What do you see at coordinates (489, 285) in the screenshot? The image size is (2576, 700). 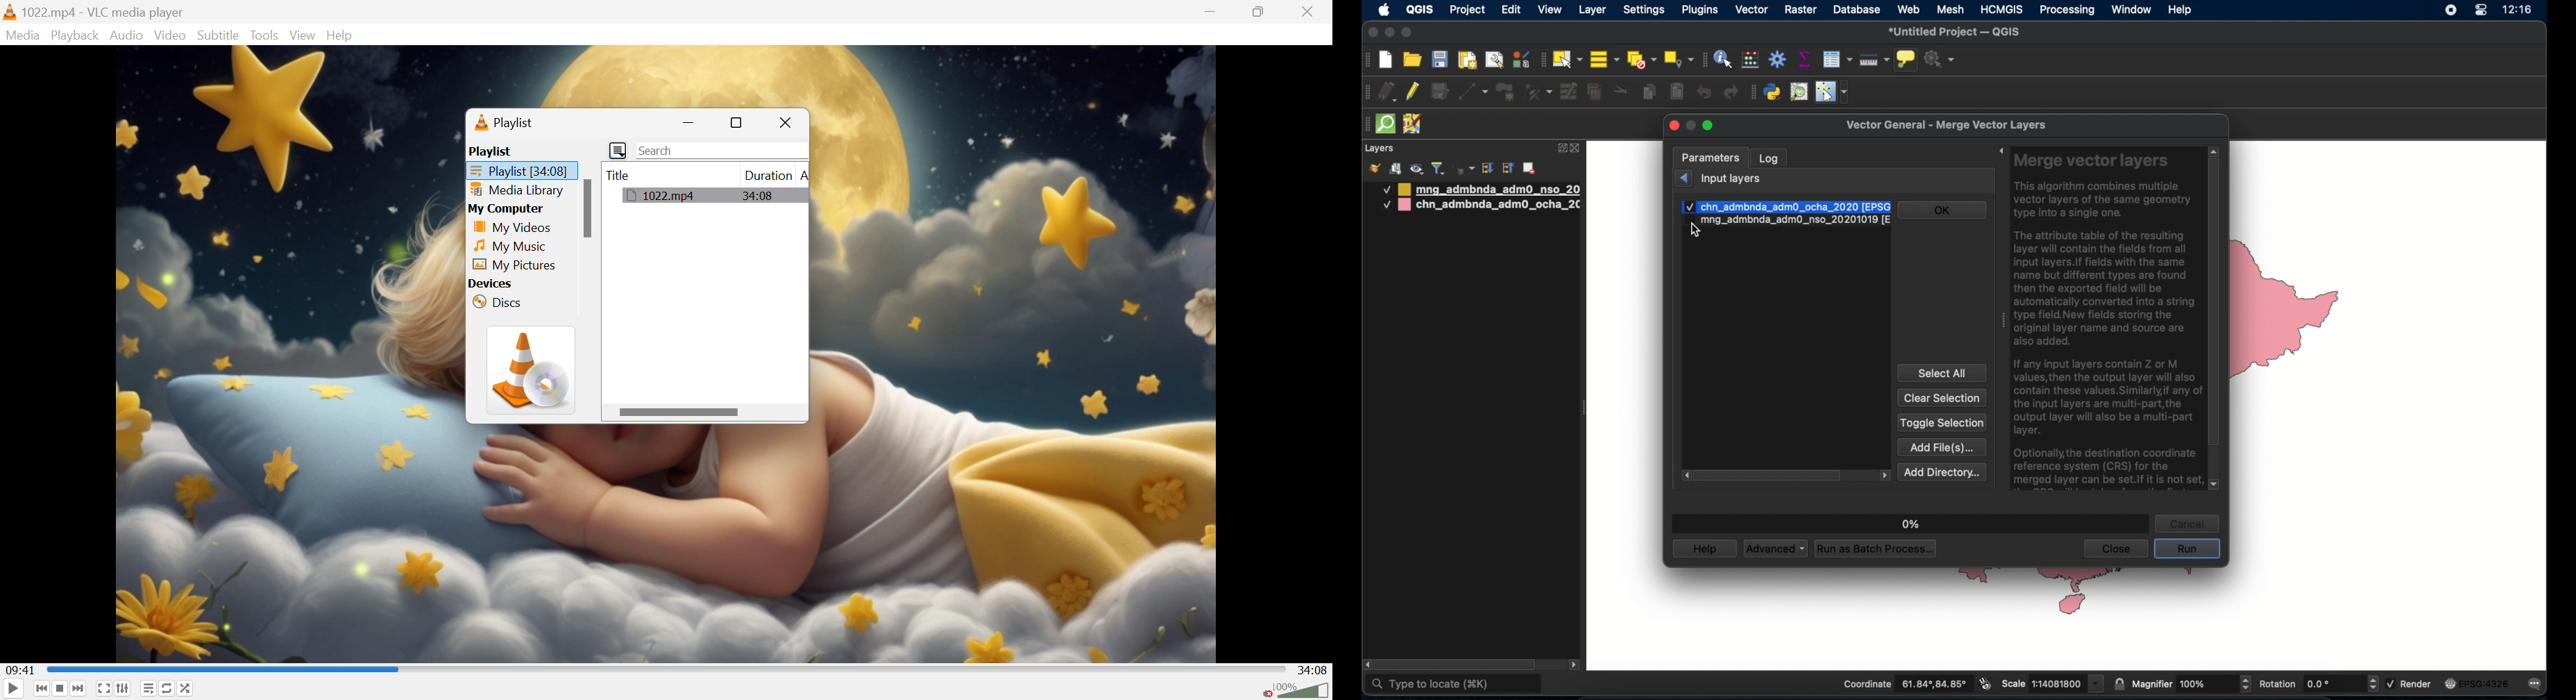 I see `Devices` at bounding box center [489, 285].